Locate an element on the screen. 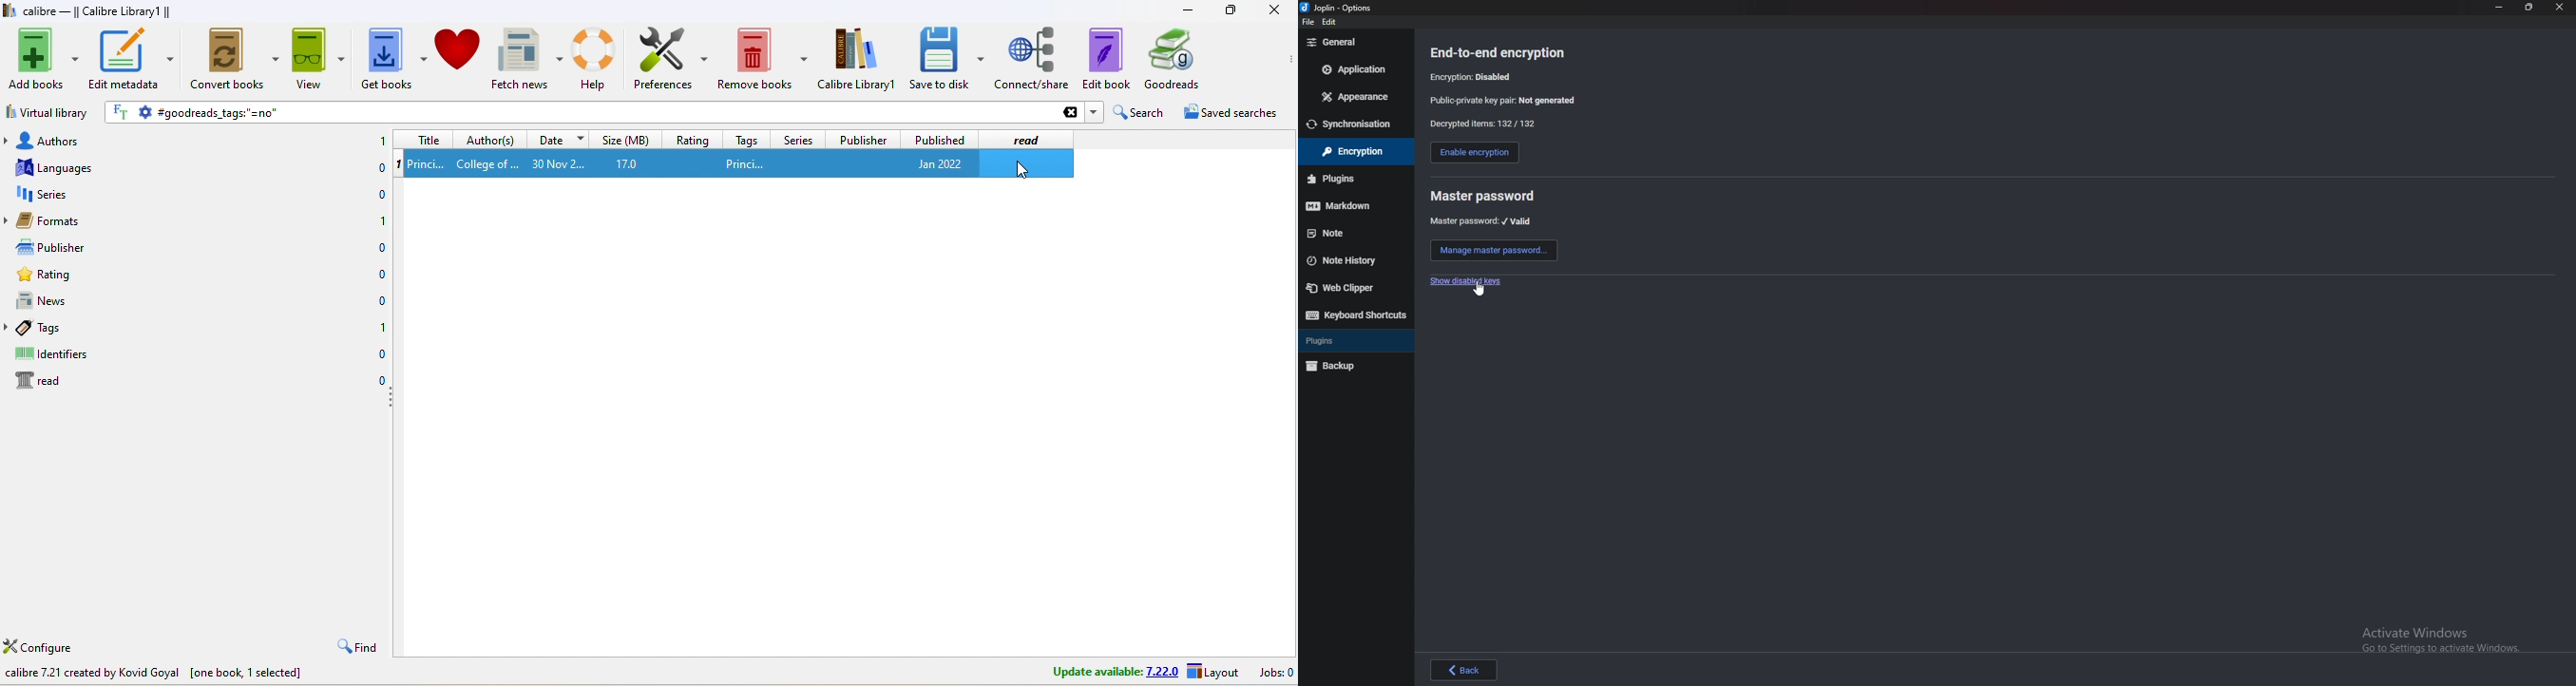  1 is located at coordinates (396, 165).